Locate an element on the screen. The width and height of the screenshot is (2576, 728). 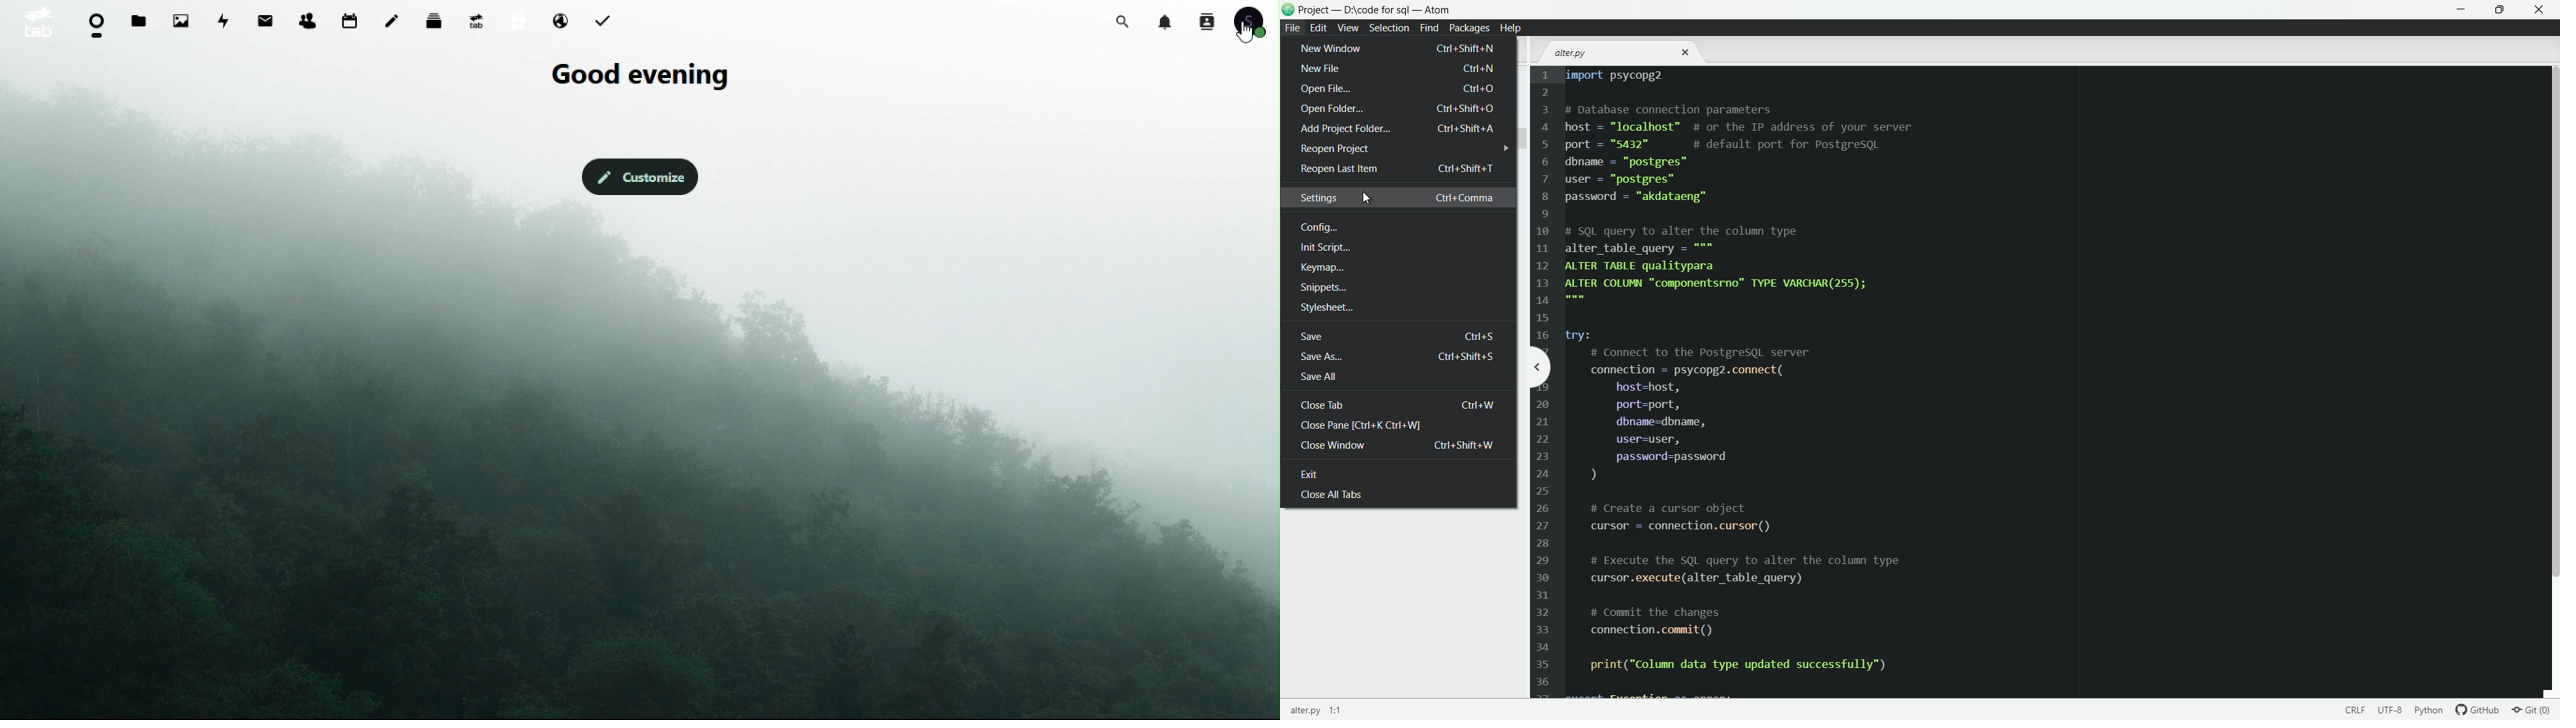
settings is located at coordinates (1397, 197).